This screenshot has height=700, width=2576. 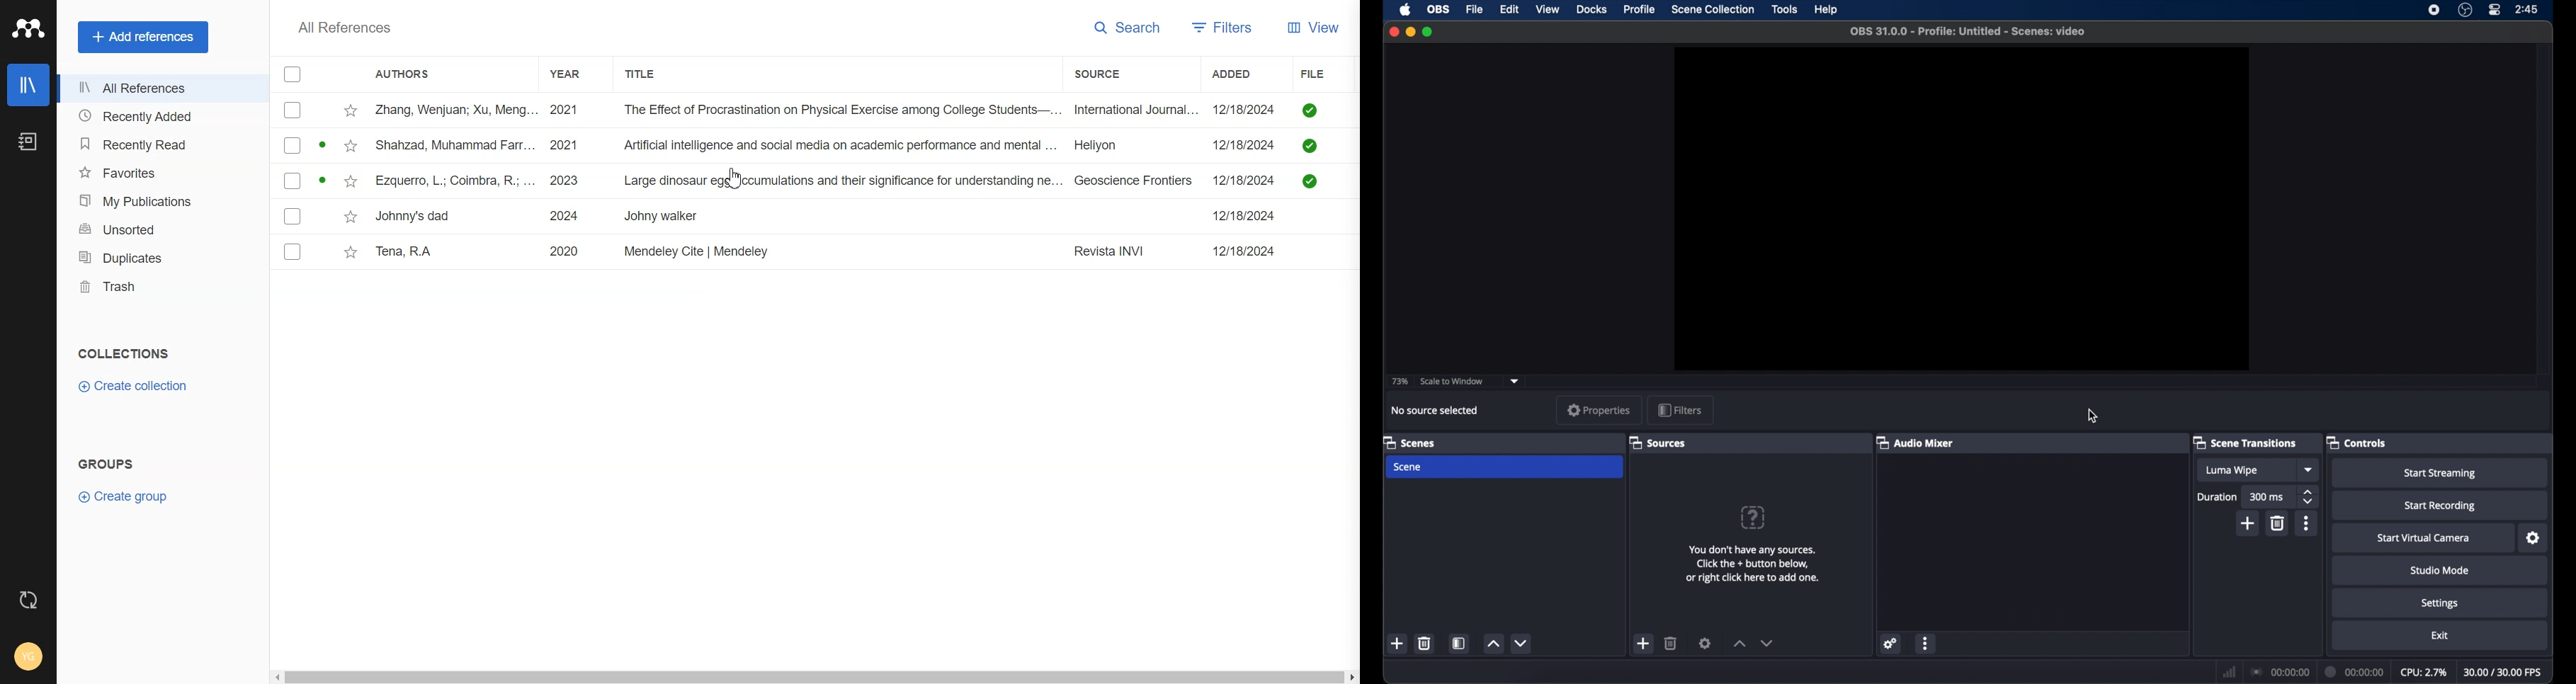 What do you see at coordinates (1926, 643) in the screenshot?
I see `more options` at bounding box center [1926, 643].